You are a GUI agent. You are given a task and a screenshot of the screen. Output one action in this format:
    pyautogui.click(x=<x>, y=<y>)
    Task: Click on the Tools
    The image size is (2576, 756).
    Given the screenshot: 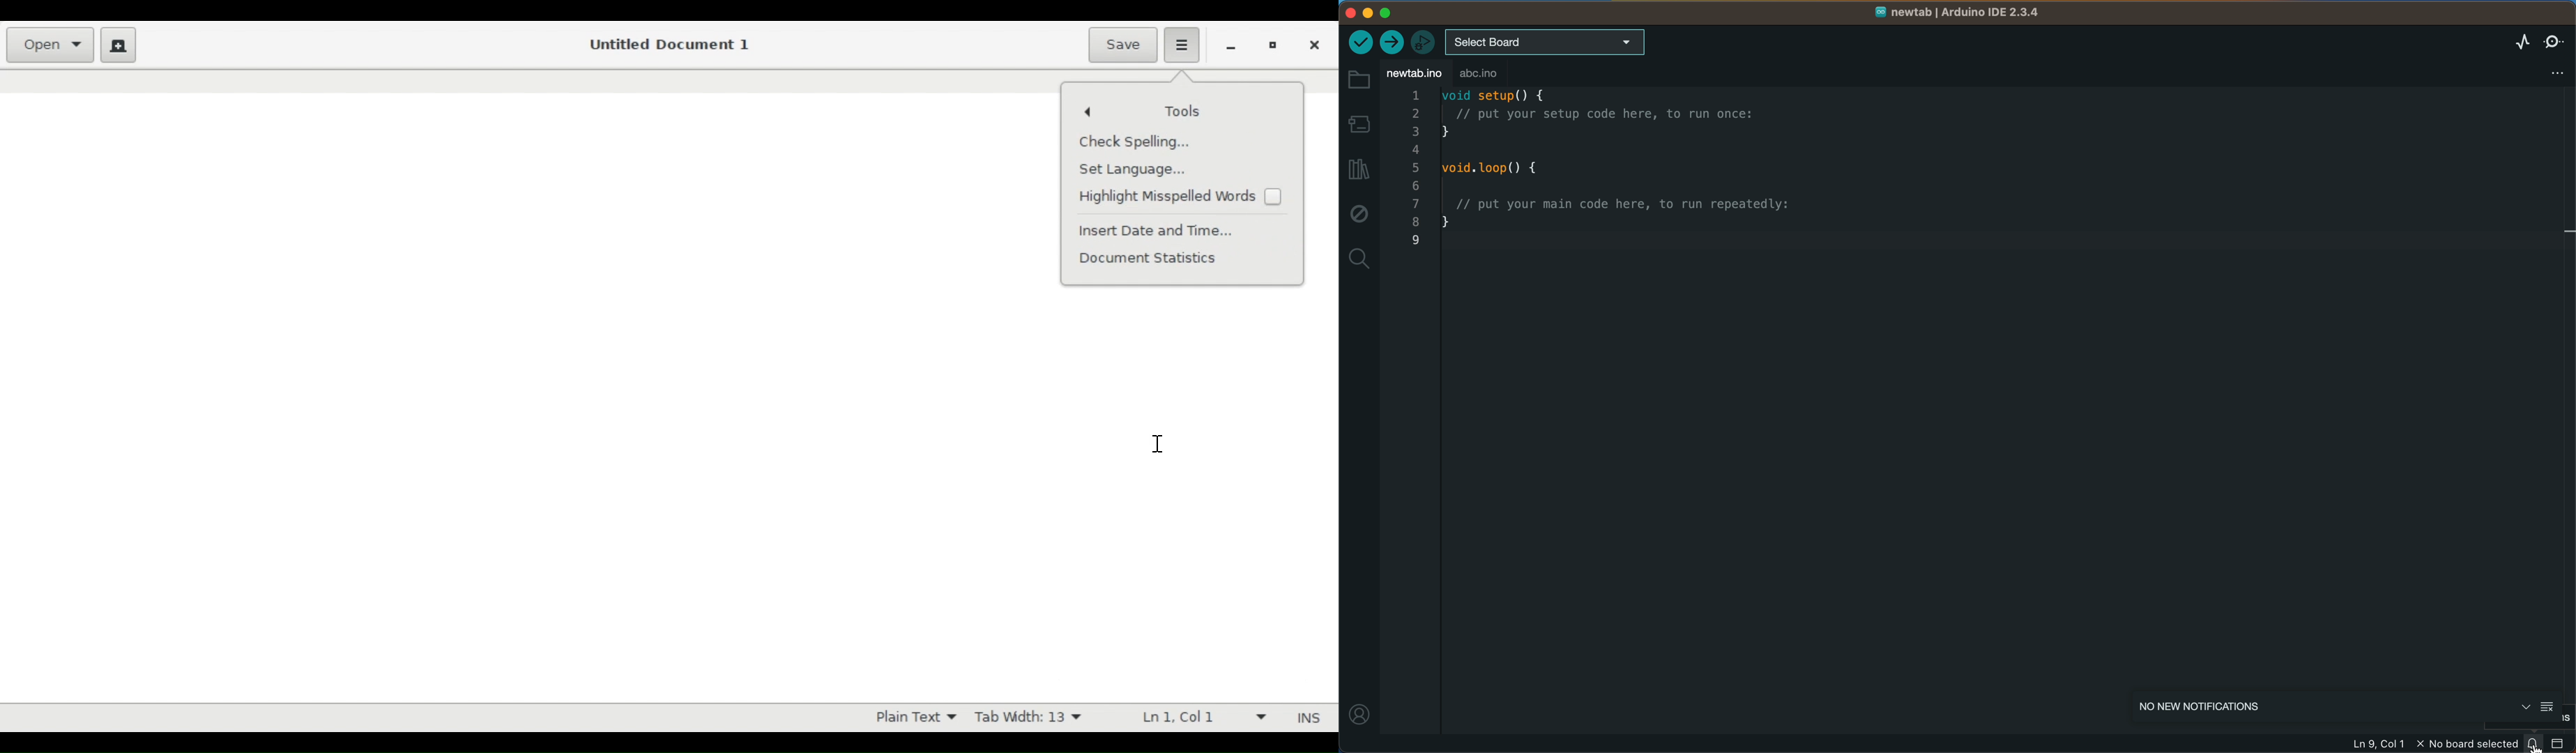 What is the action you would take?
    pyautogui.click(x=1187, y=112)
    